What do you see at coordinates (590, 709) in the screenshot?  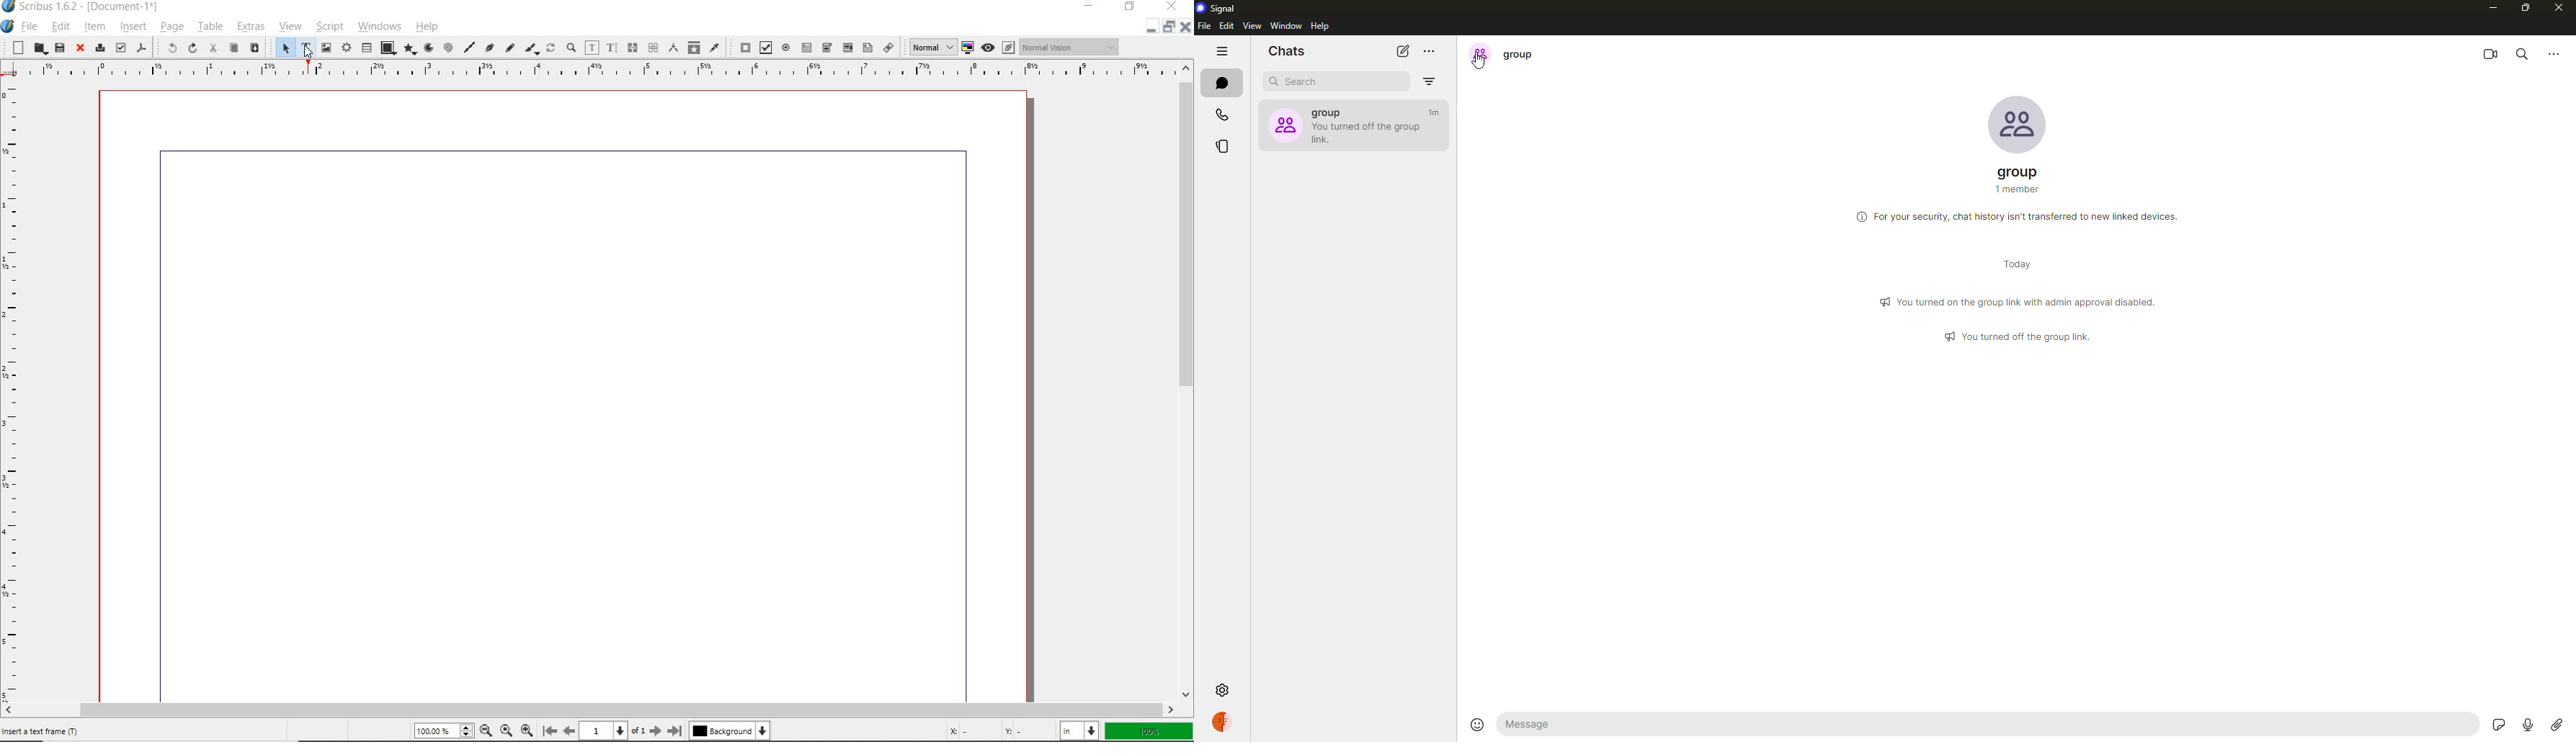 I see `scrollbar` at bounding box center [590, 709].